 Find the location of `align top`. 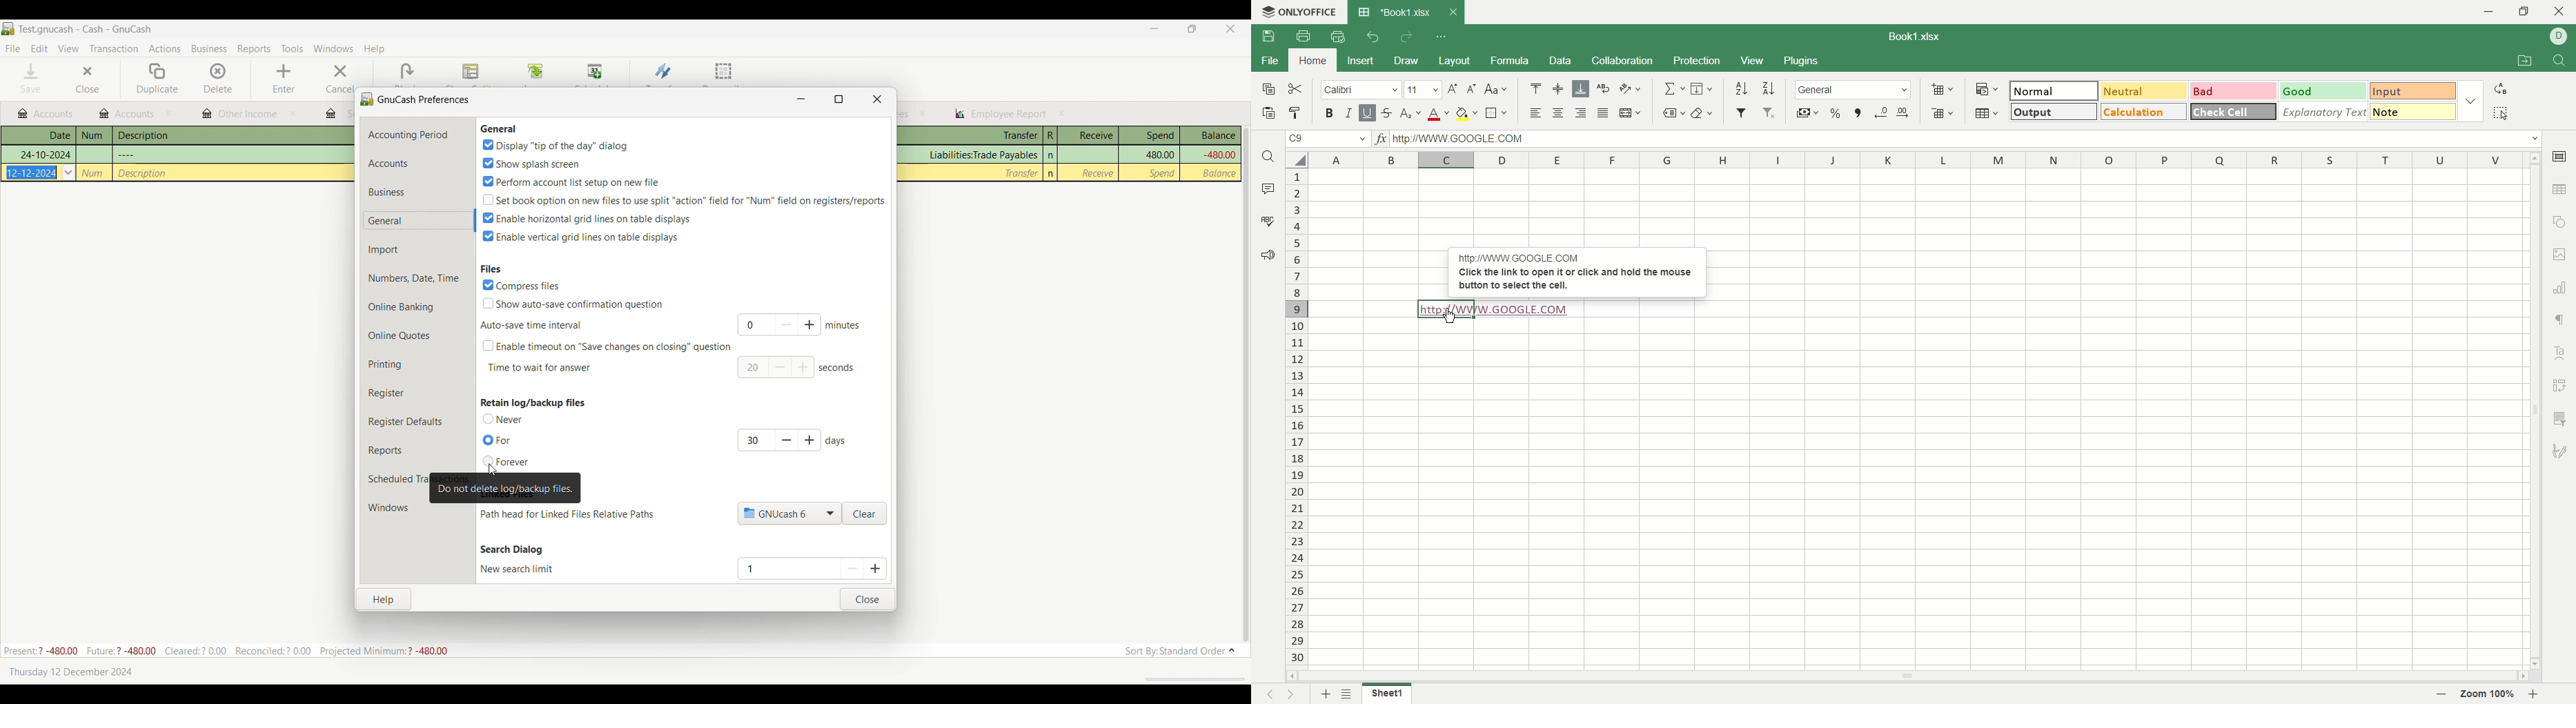

align top is located at coordinates (1534, 88).